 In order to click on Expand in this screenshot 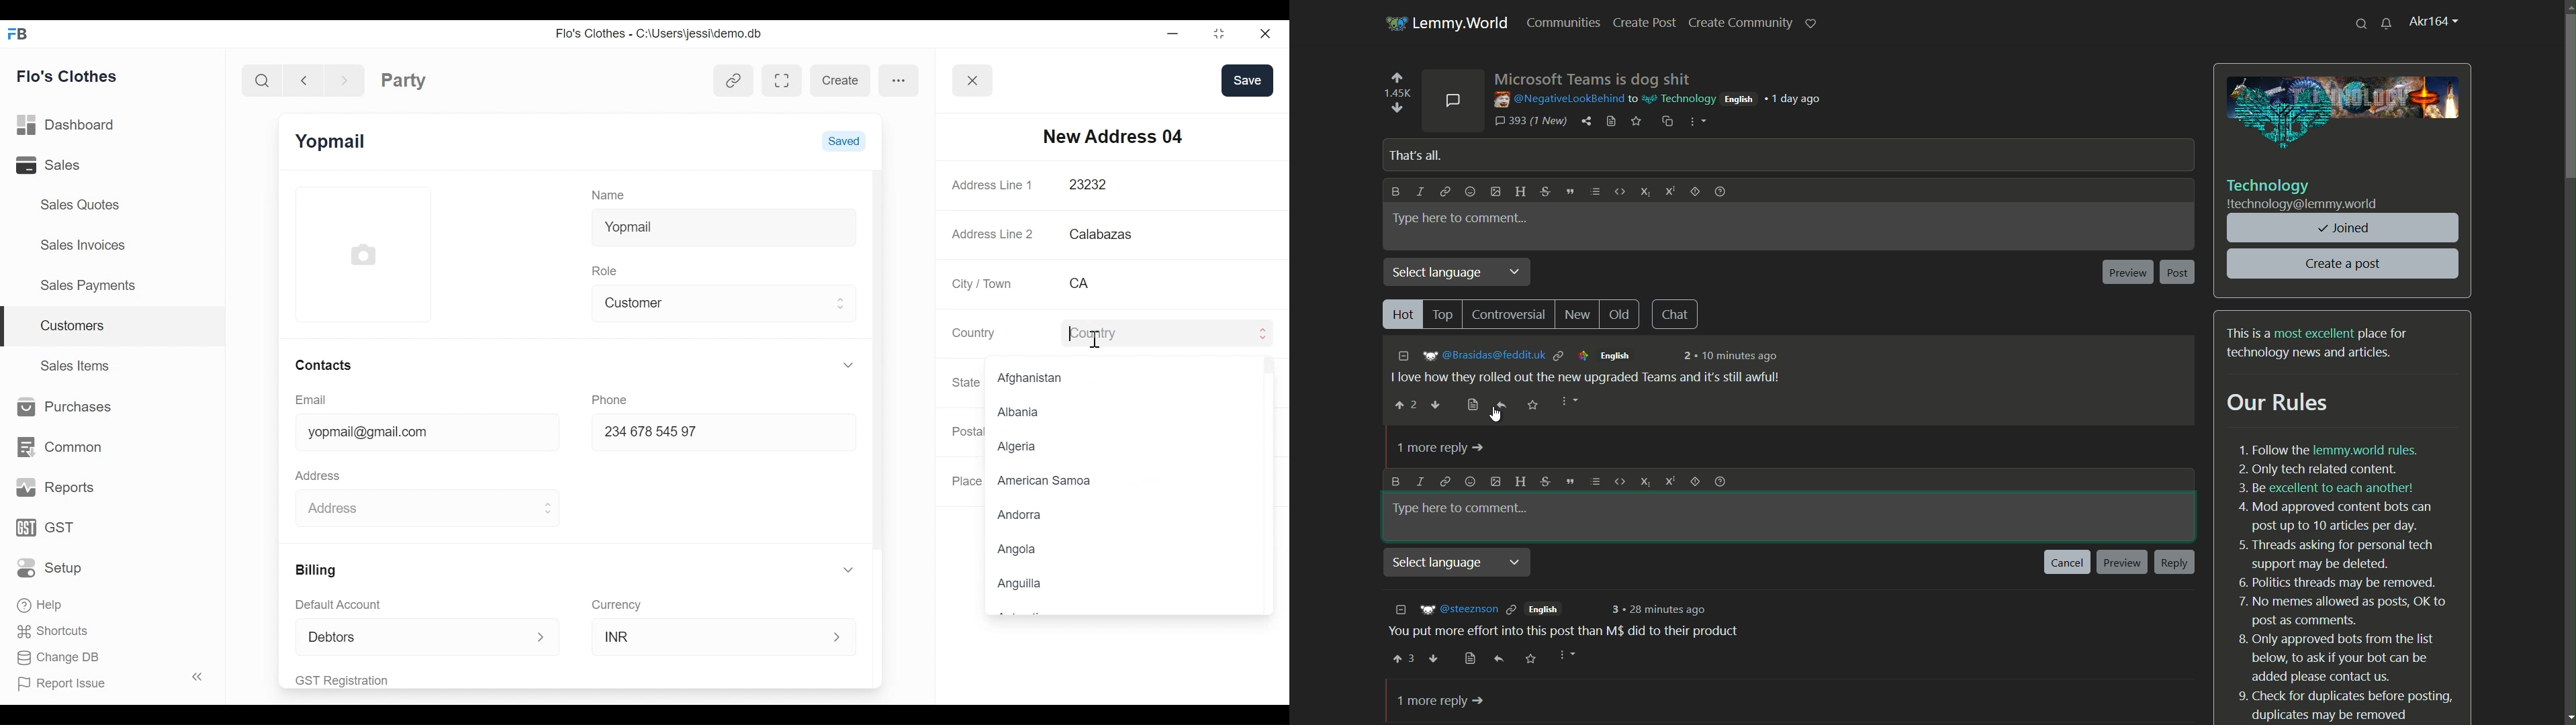, I will do `click(839, 637)`.